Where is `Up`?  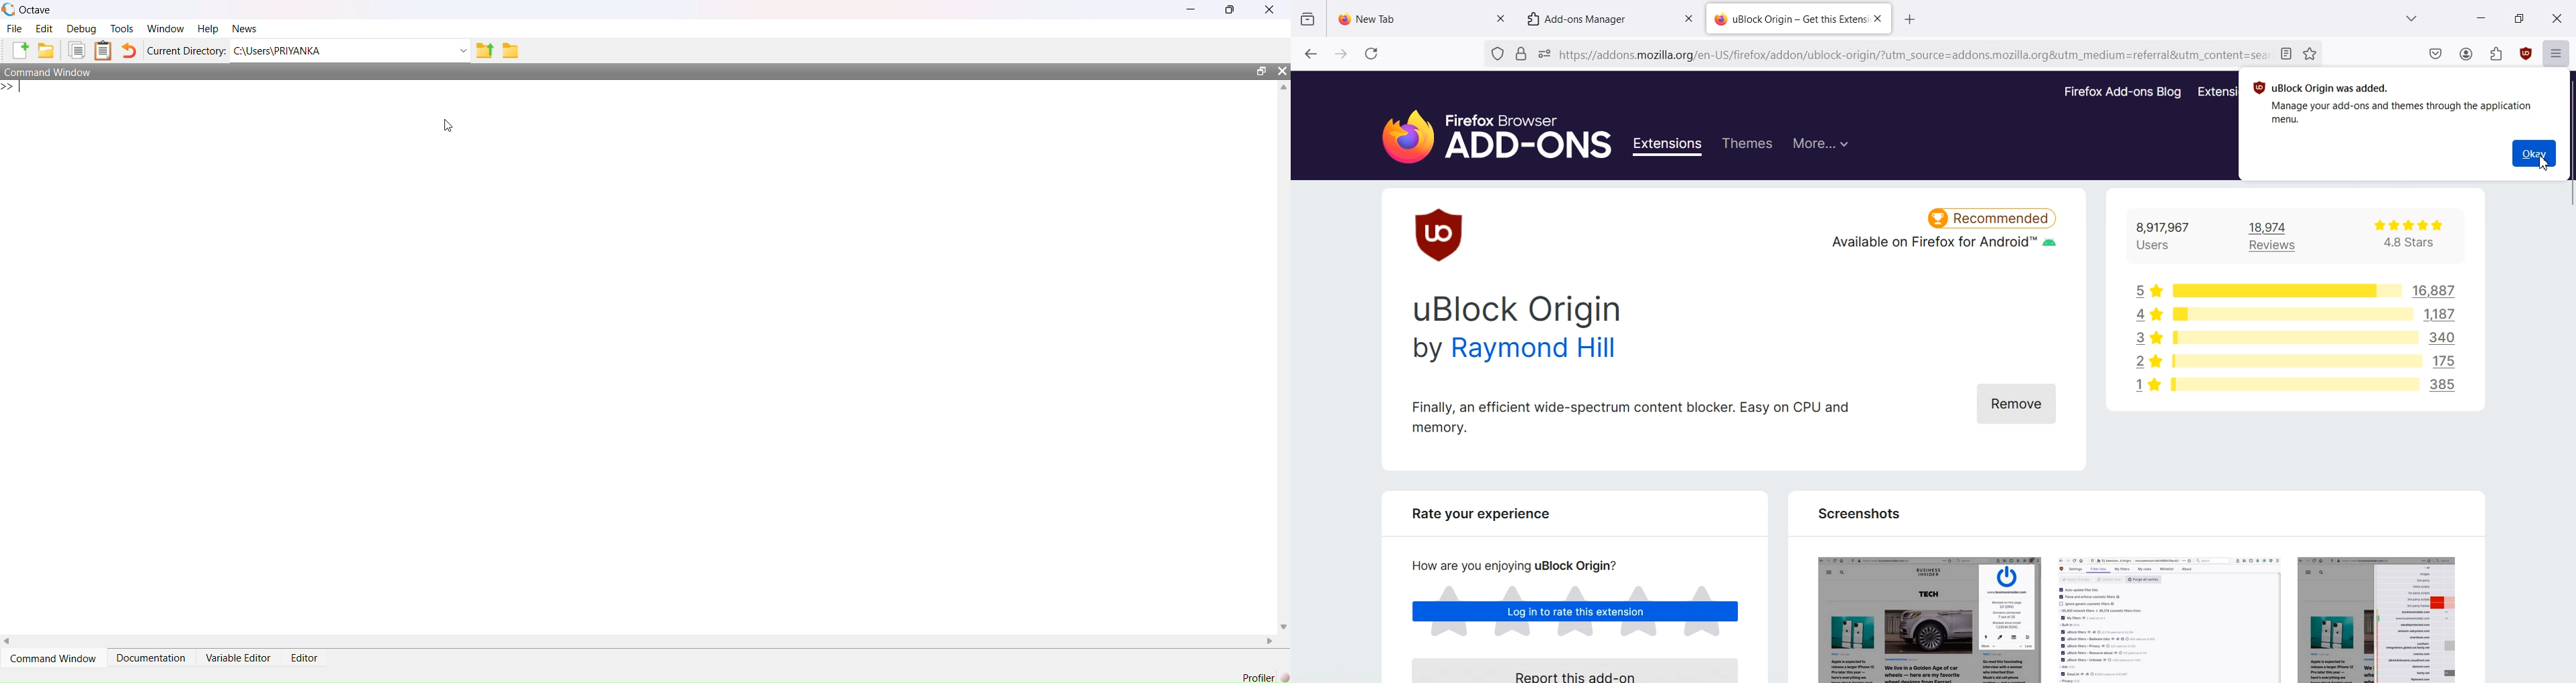 Up is located at coordinates (1282, 88).